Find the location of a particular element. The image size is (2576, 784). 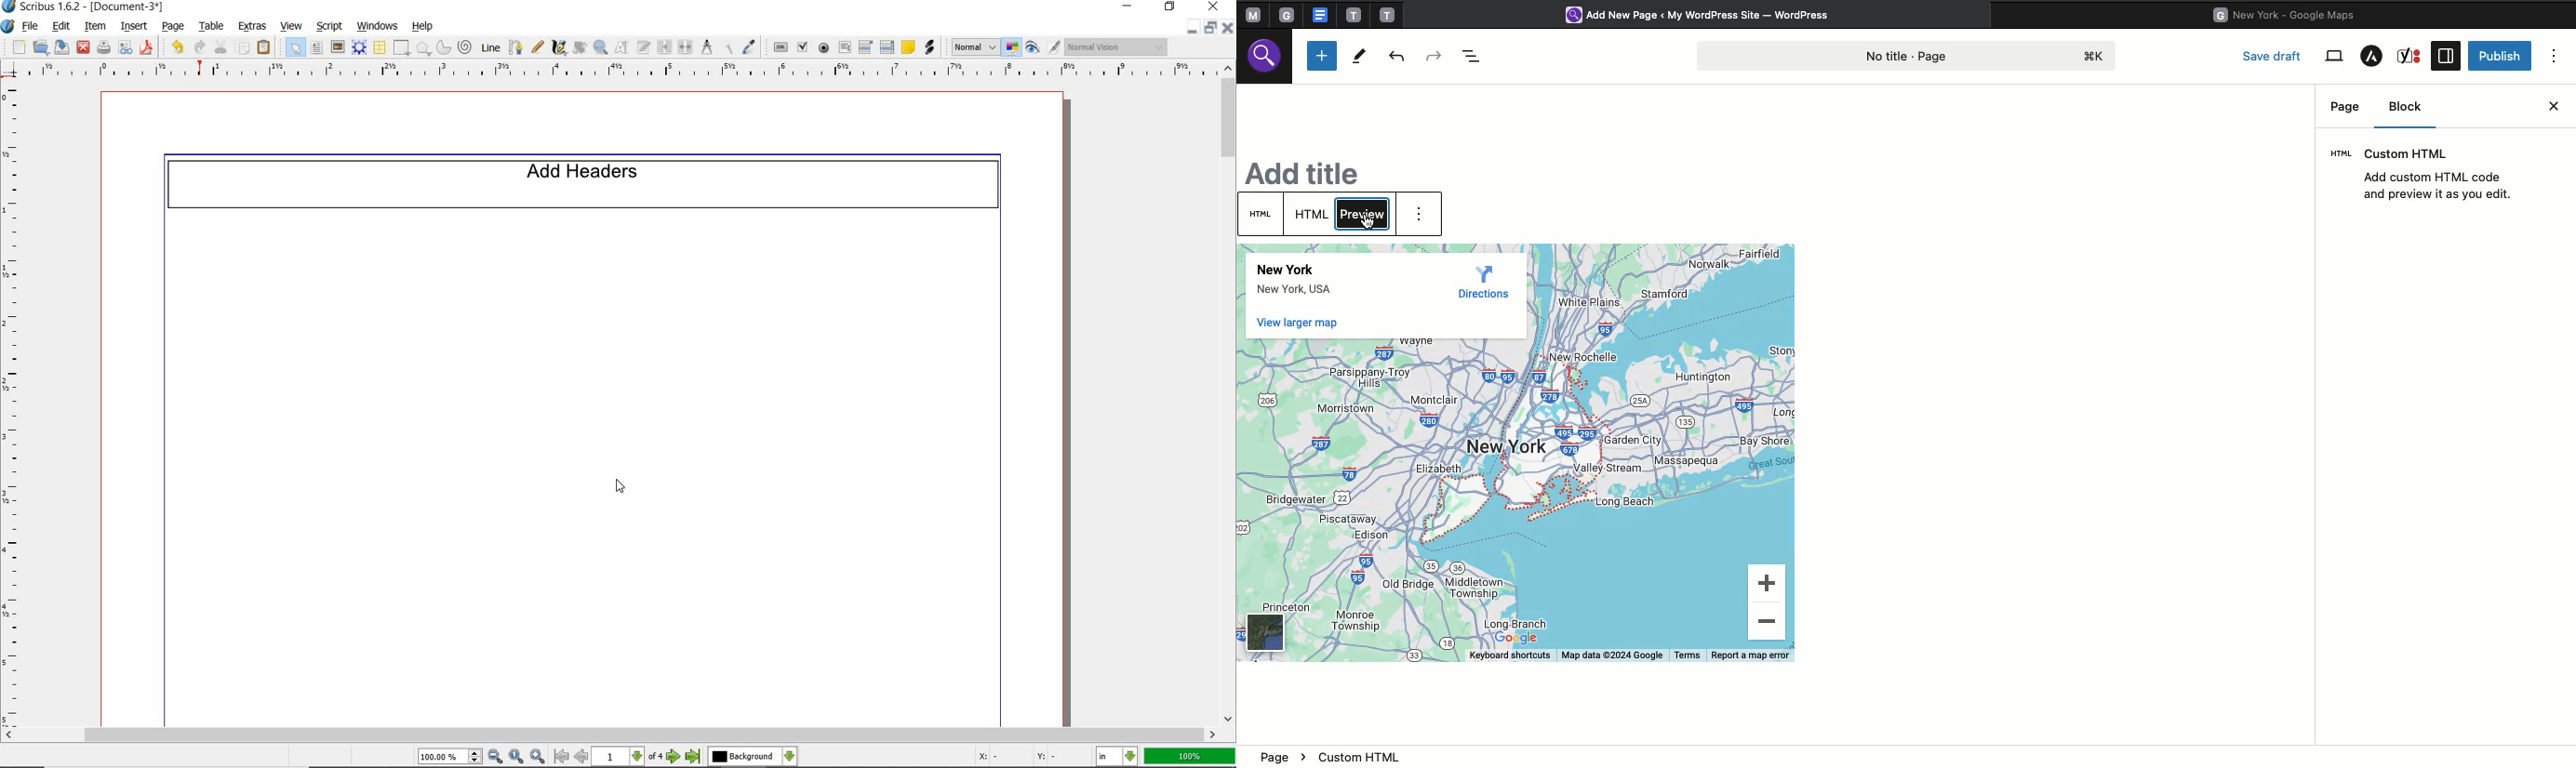

more is located at coordinates (1424, 218).